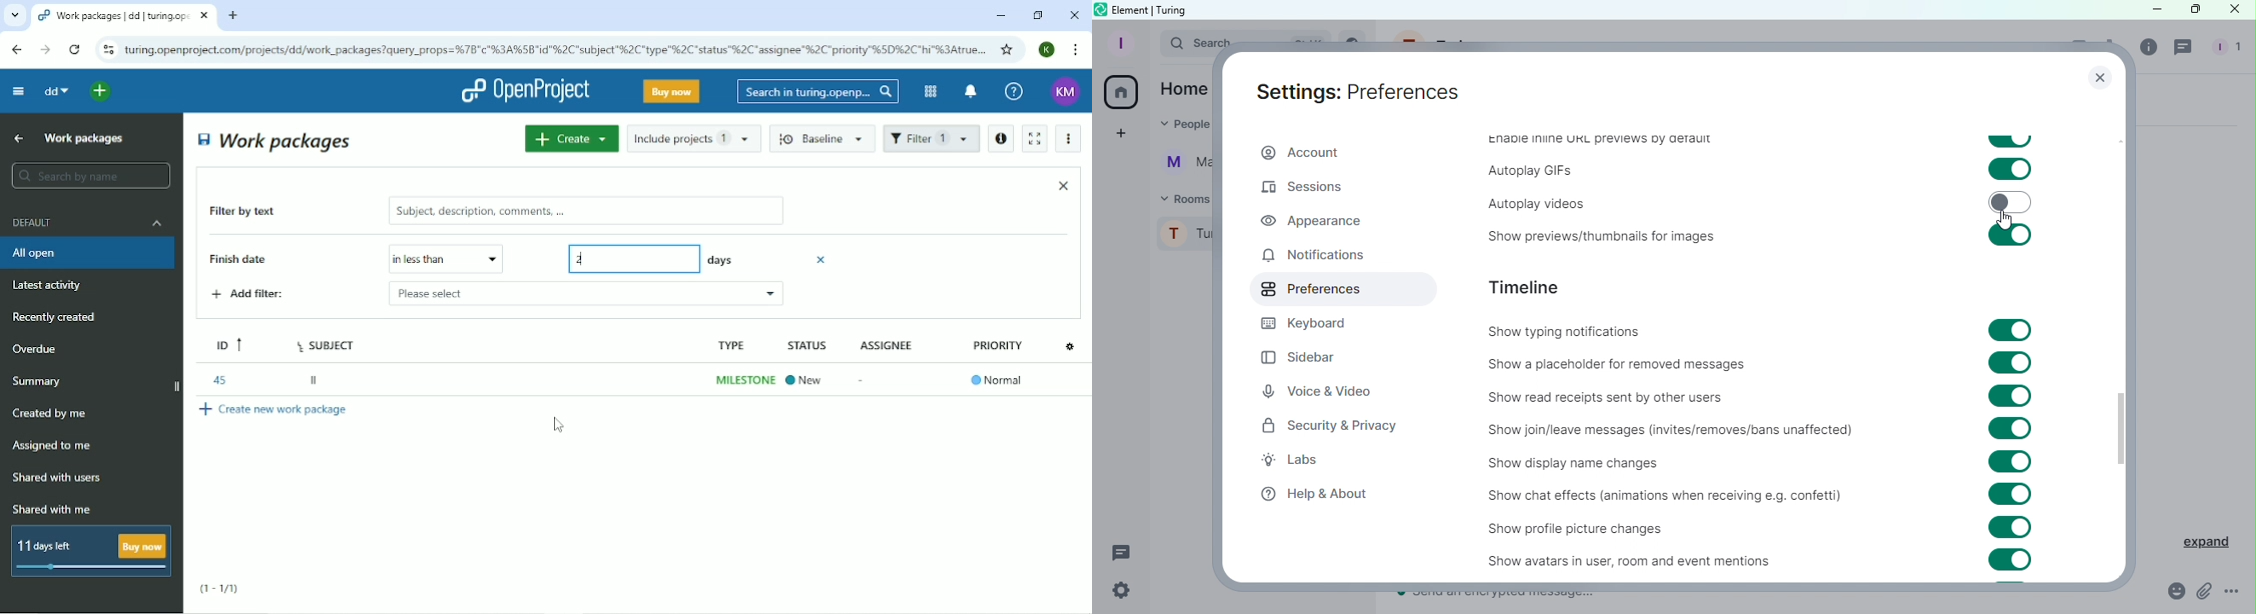  What do you see at coordinates (1118, 43) in the screenshot?
I see `Profile` at bounding box center [1118, 43].